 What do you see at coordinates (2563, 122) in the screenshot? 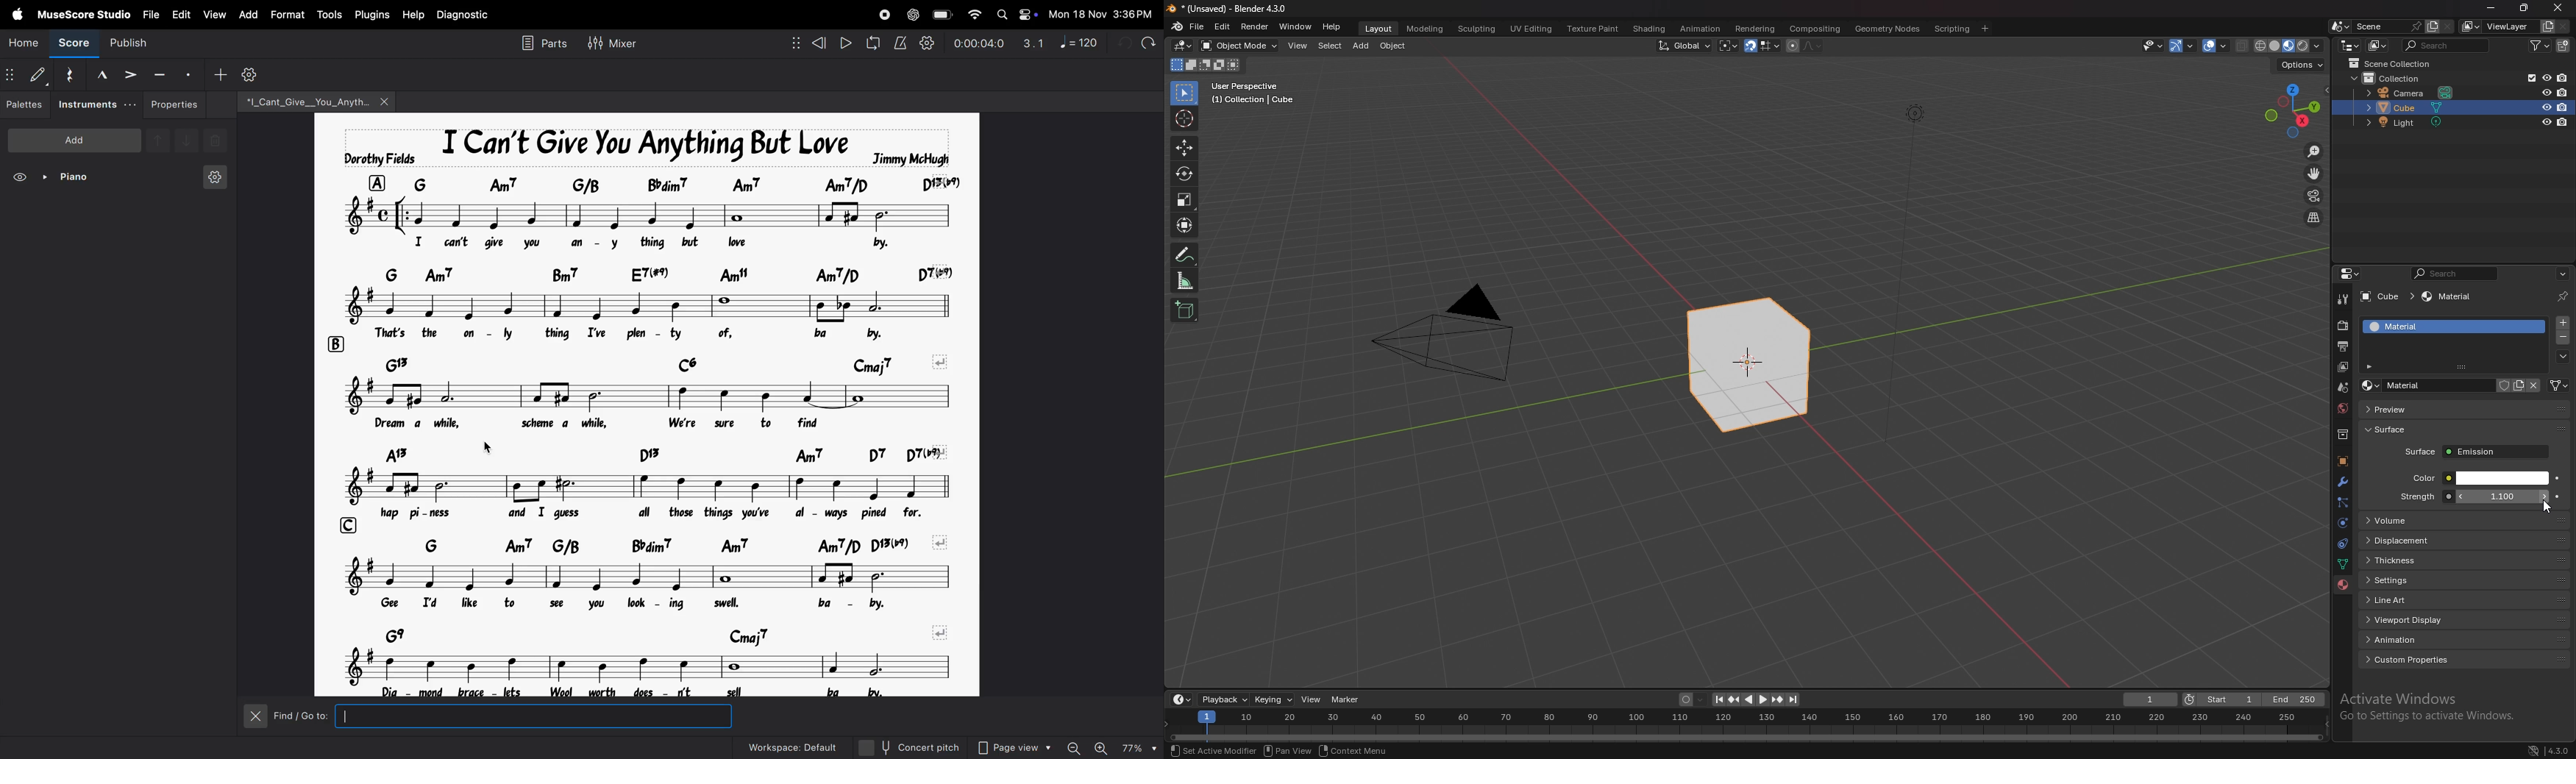
I see `disable in renders` at bounding box center [2563, 122].